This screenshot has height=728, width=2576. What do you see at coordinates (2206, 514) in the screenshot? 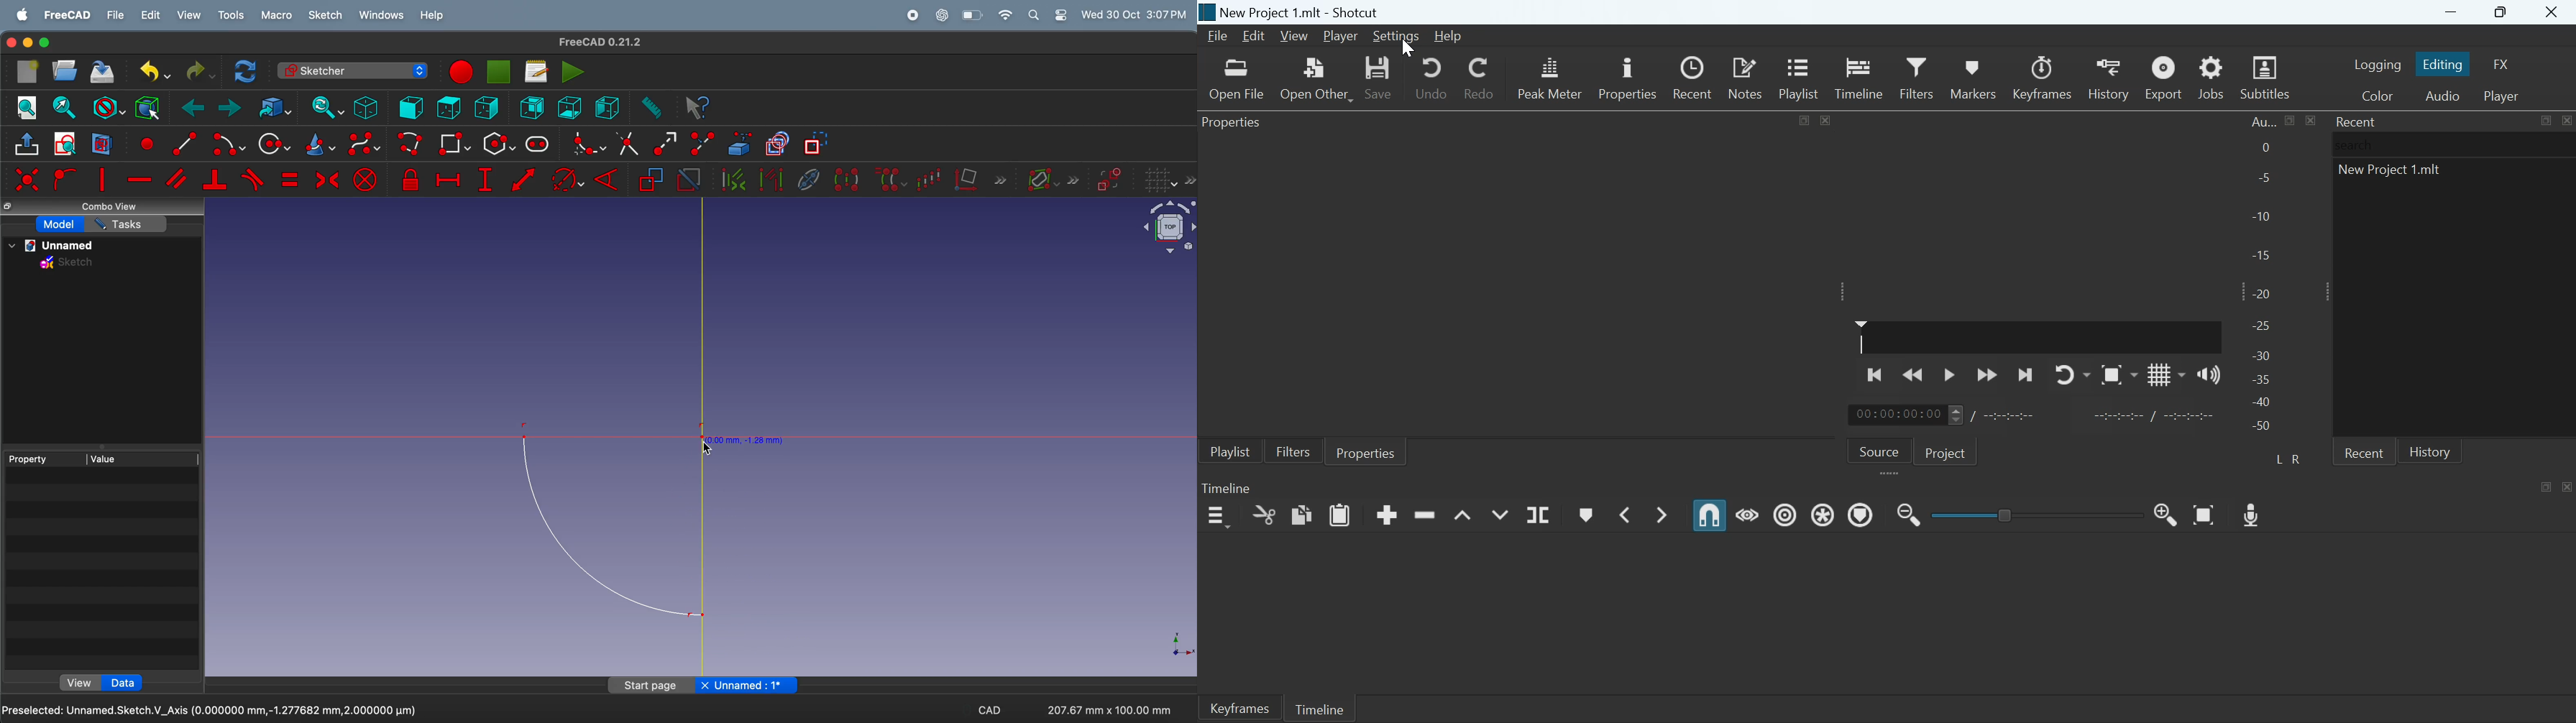
I see `Zoom timeline to fit` at bounding box center [2206, 514].